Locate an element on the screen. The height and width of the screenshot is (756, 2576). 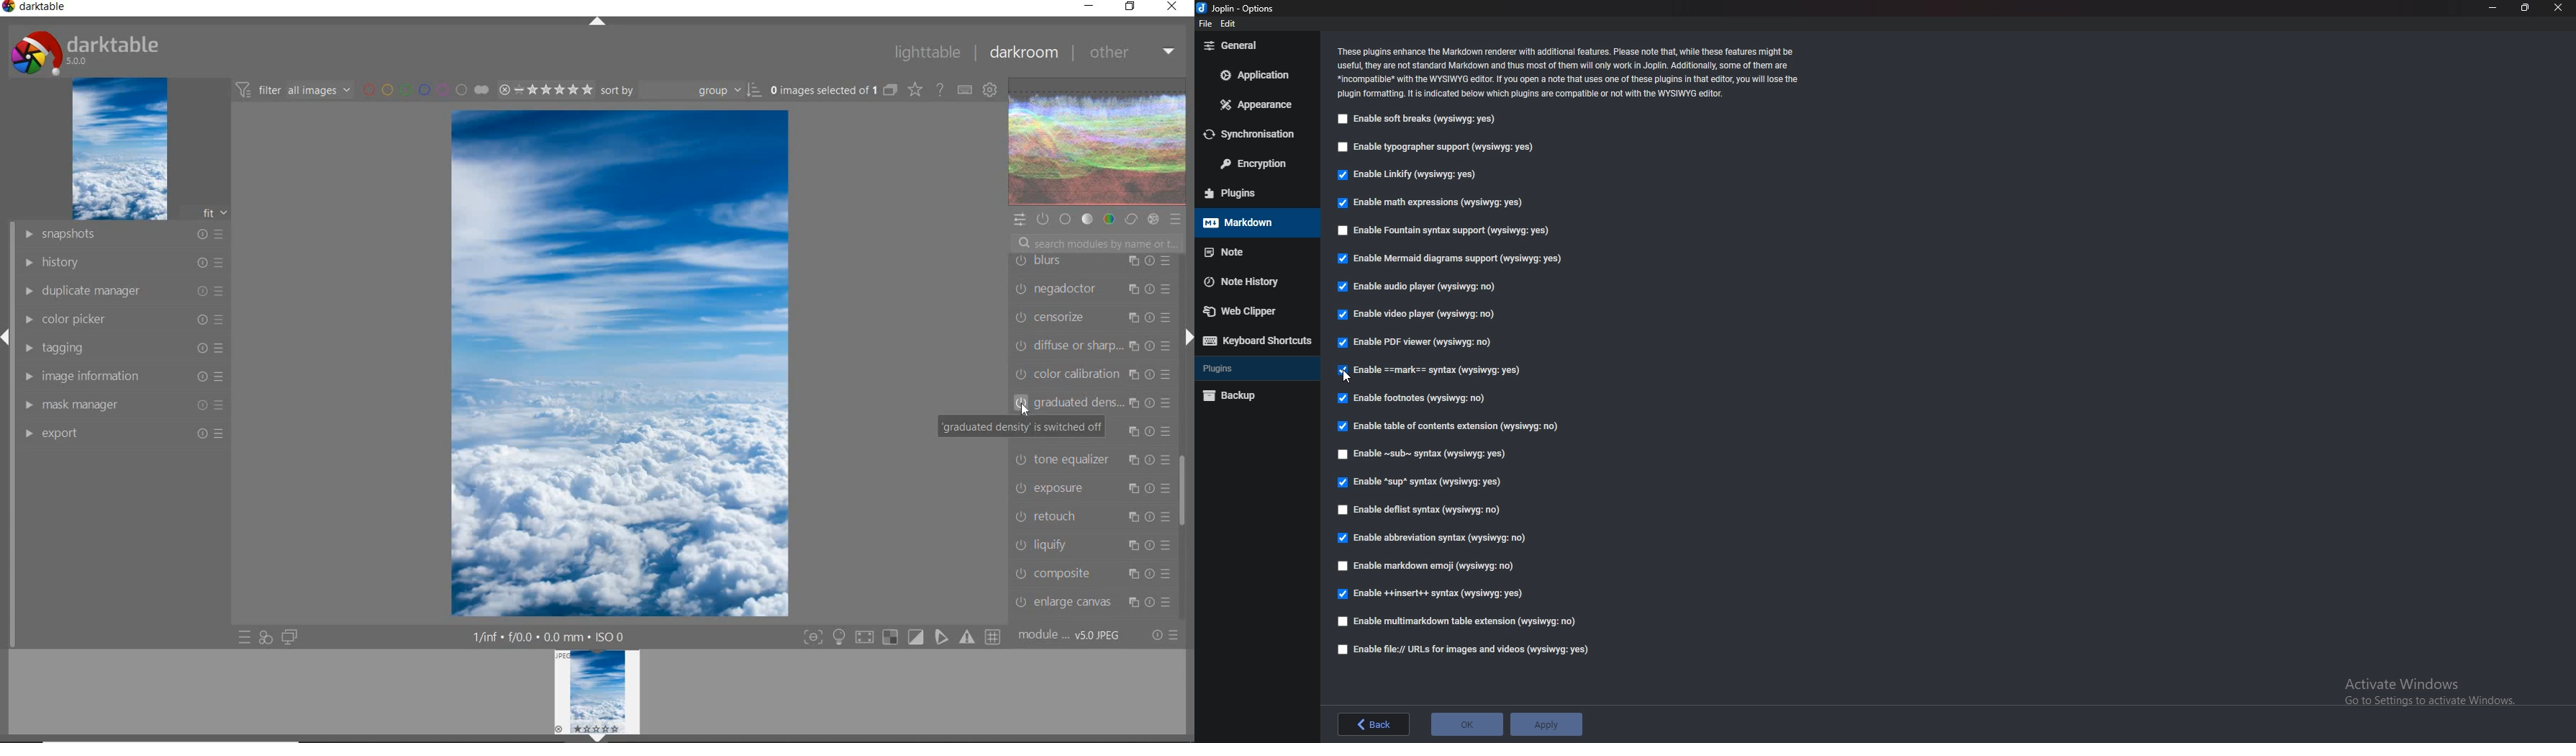
Encryption is located at coordinates (1257, 163).